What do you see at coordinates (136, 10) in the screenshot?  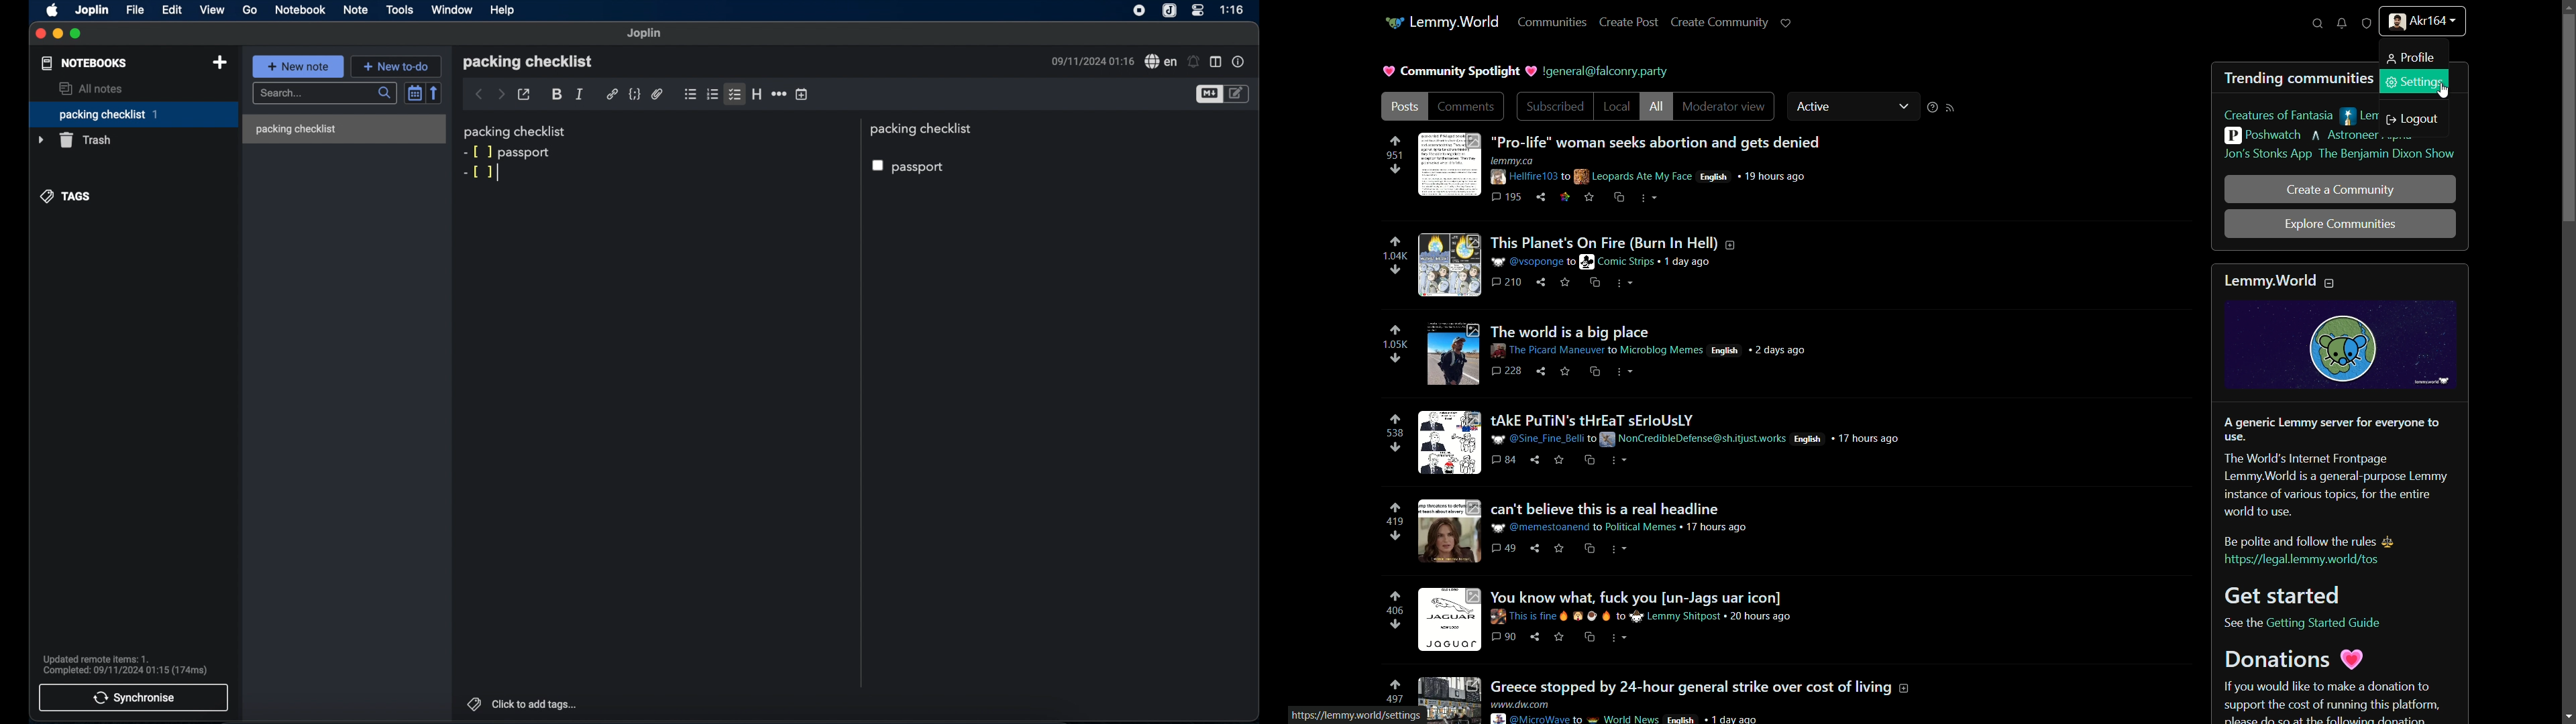 I see `file` at bounding box center [136, 10].